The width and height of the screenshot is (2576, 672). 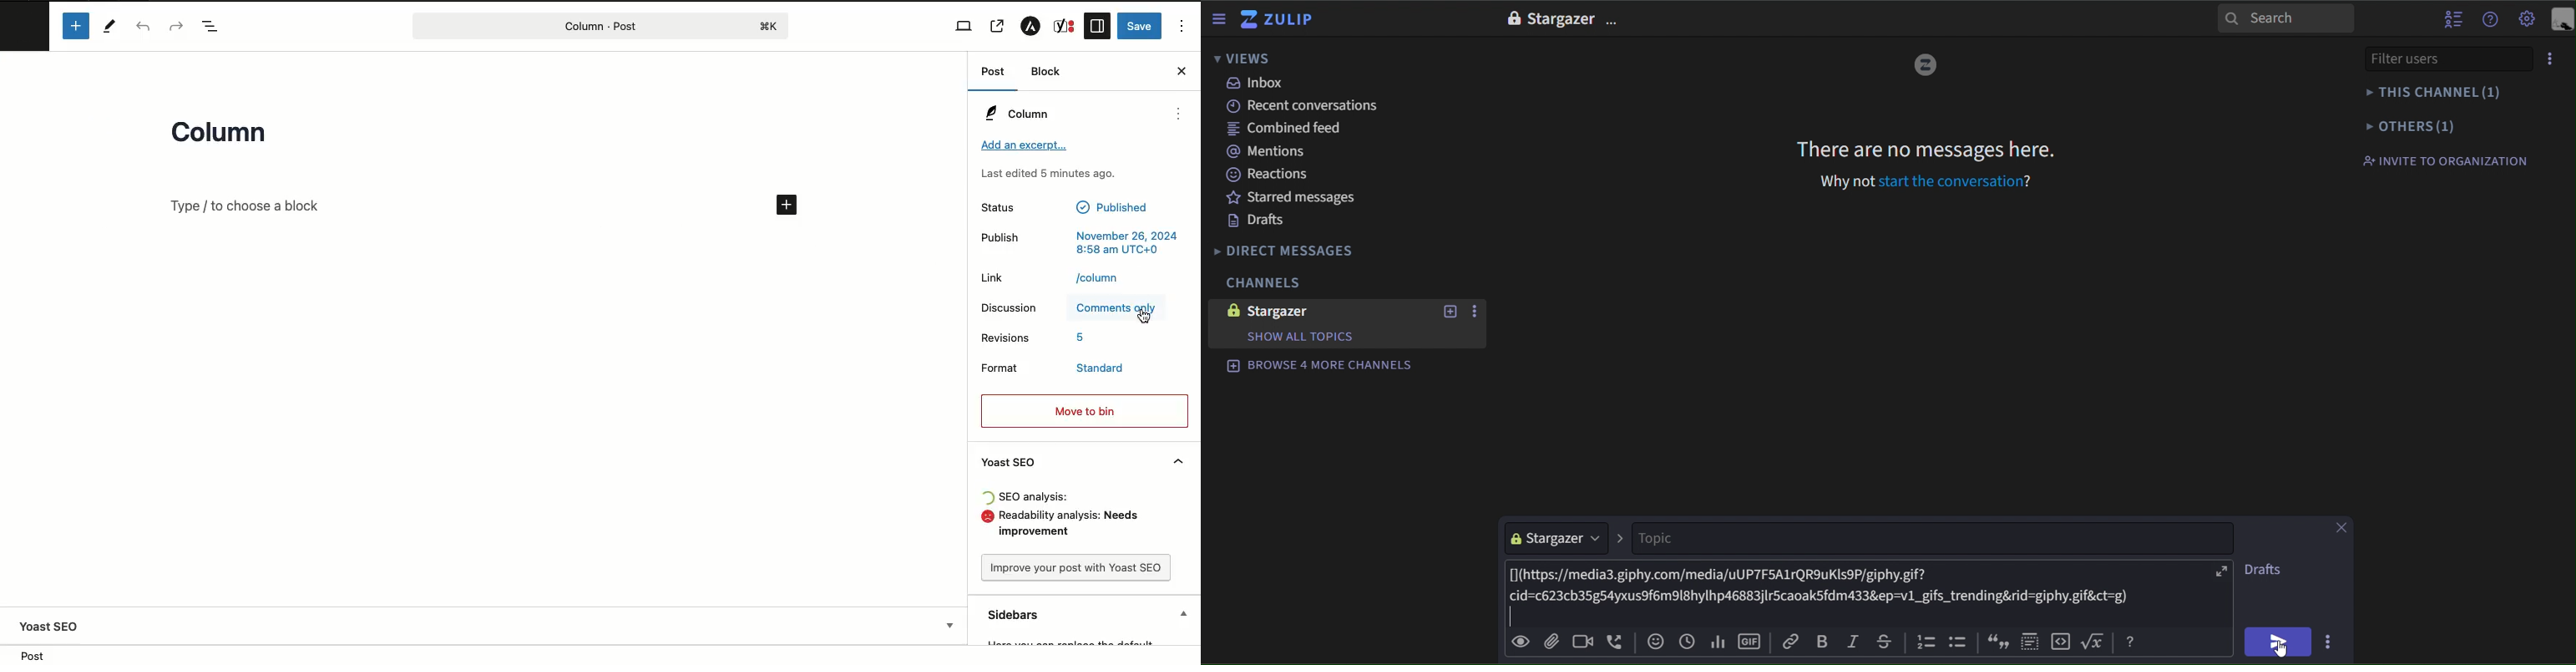 I want to click on options, so click(x=1615, y=22).